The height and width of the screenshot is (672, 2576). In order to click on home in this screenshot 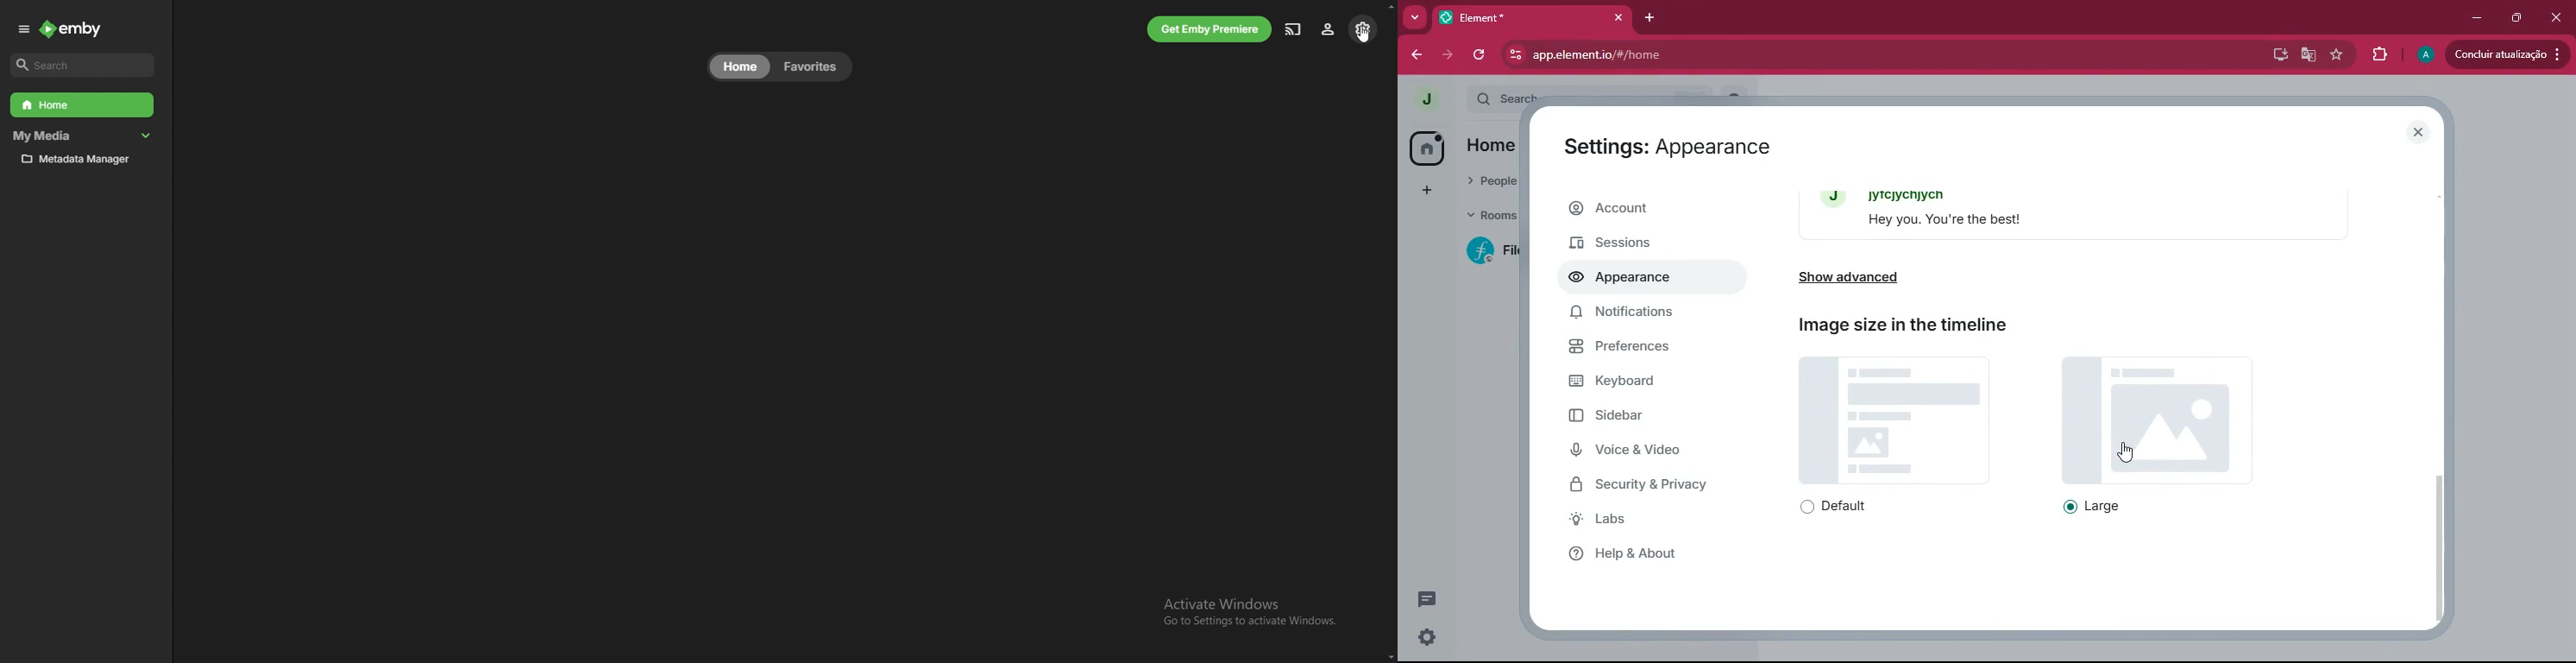, I will do `click(1421, 147)`.